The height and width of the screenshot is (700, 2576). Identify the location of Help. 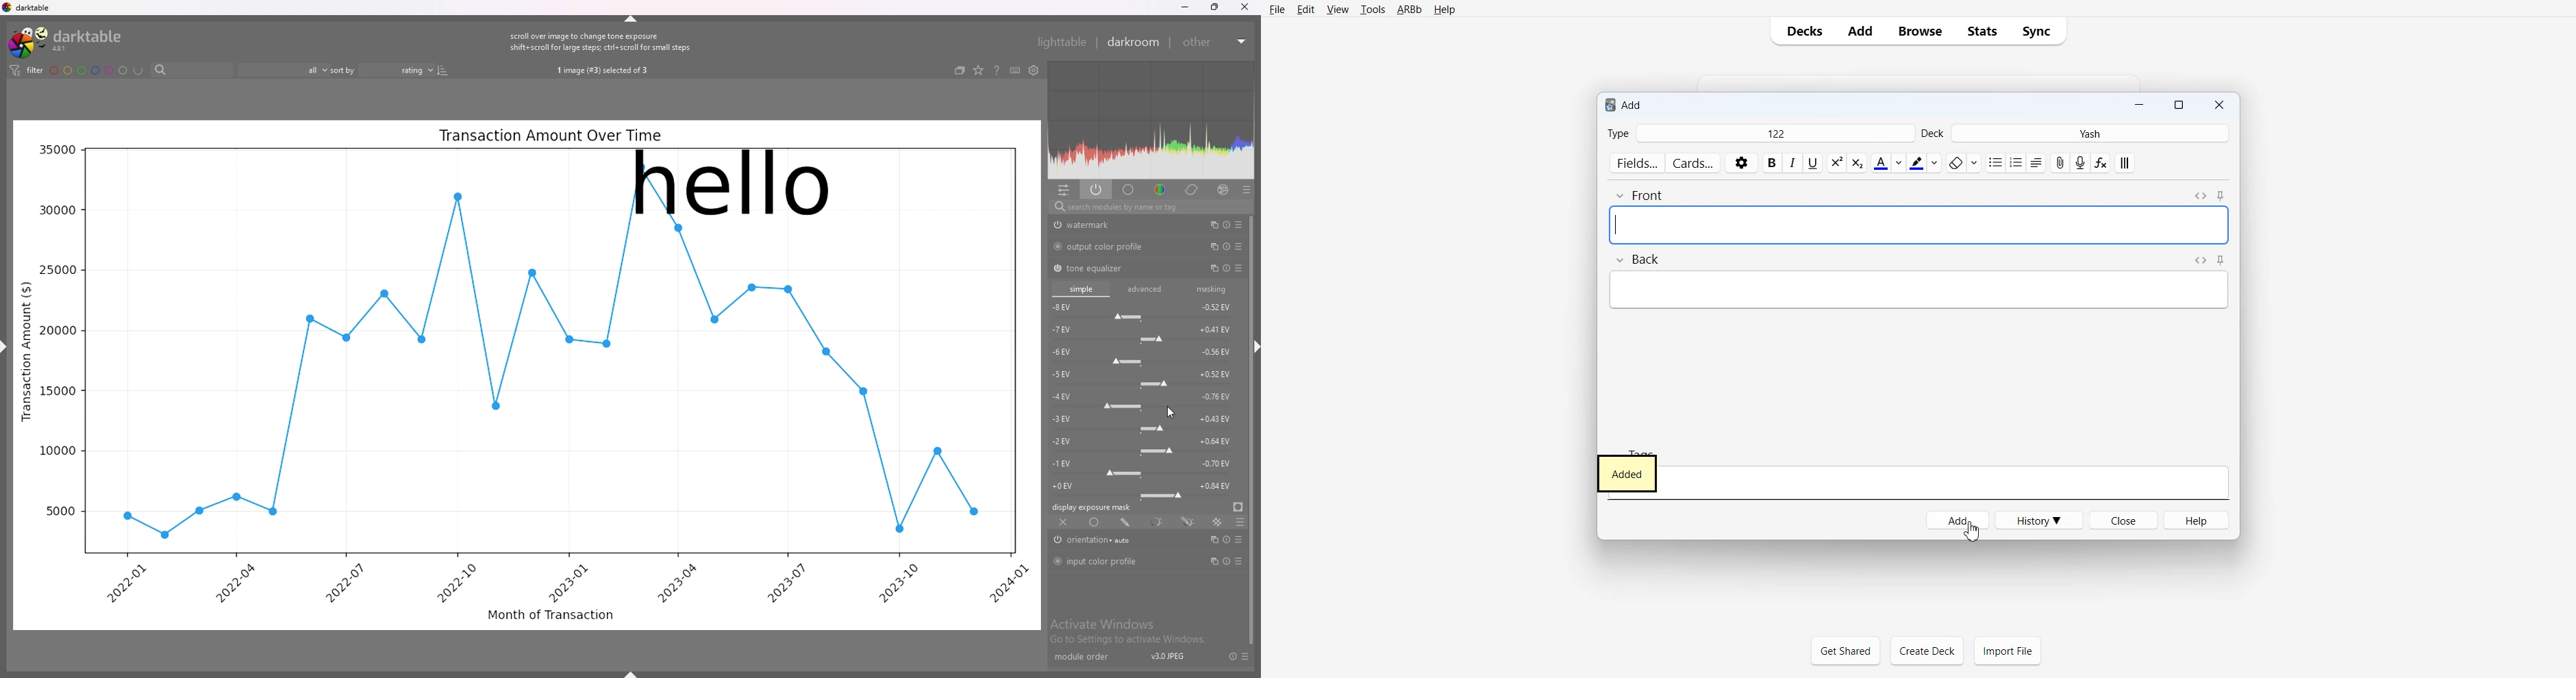
(1444, 9).